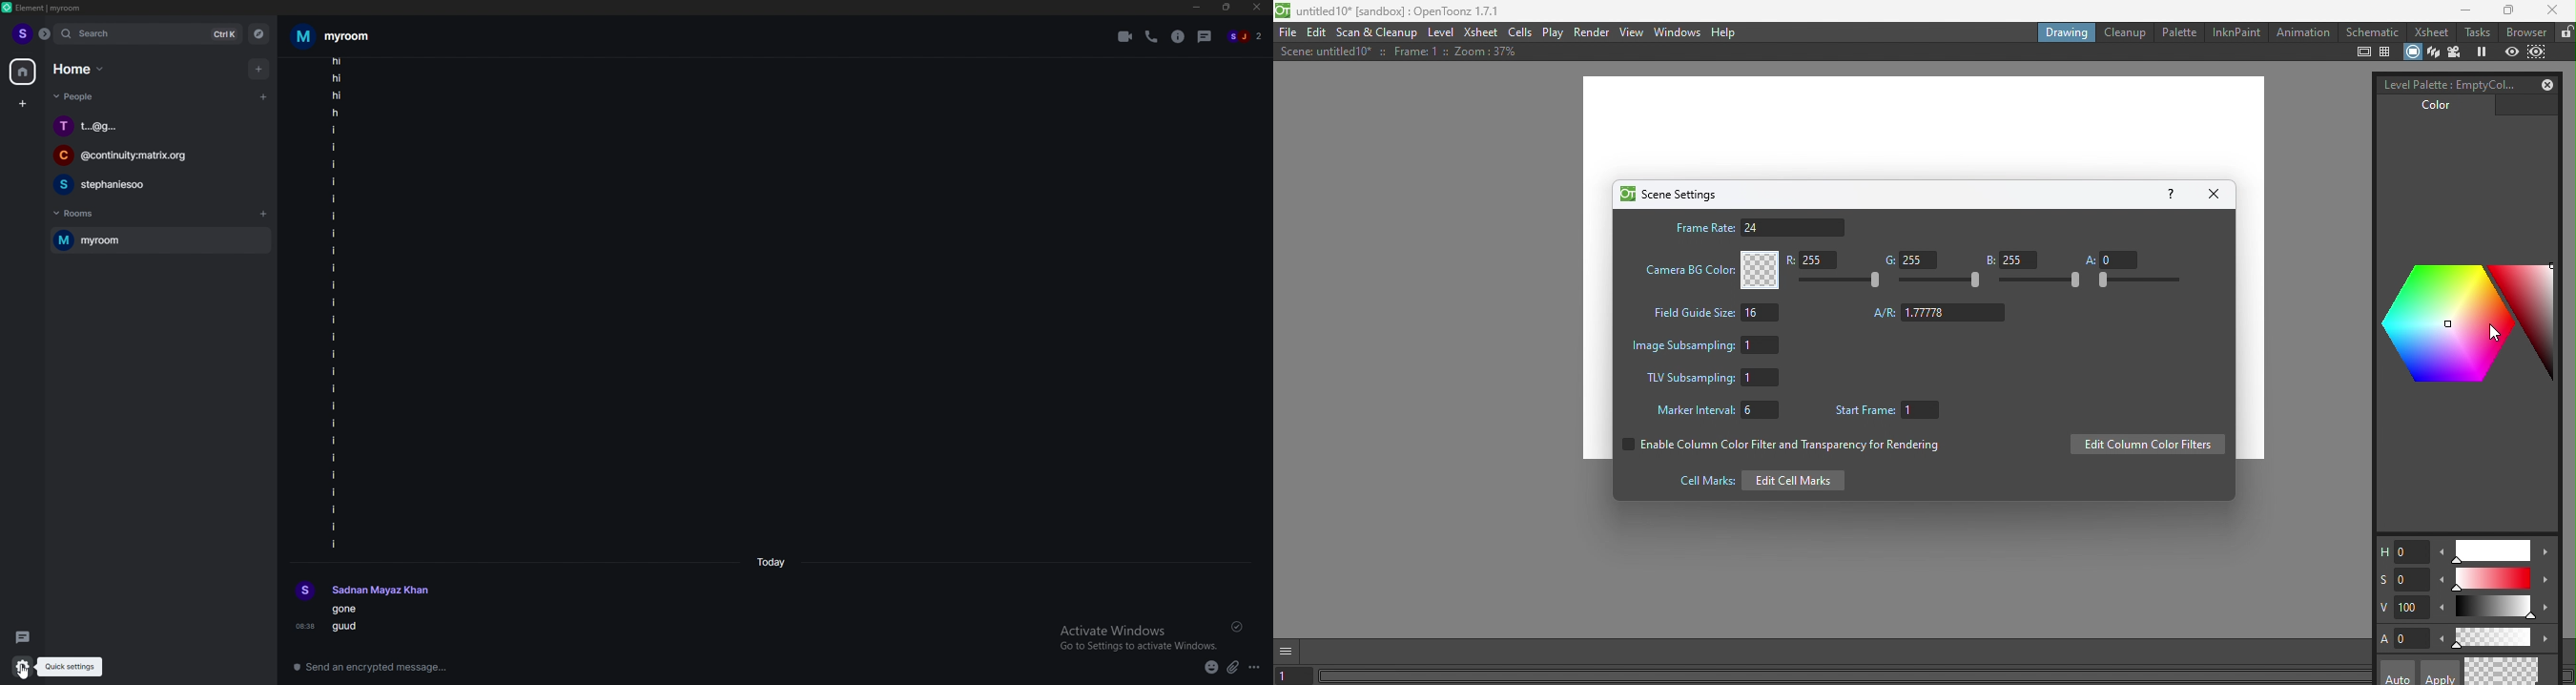 The image size is (2576, 700). What do you see at coordinates (263, 98) in the screenshot?
I see `start chat` at bounding box center [263, 98].